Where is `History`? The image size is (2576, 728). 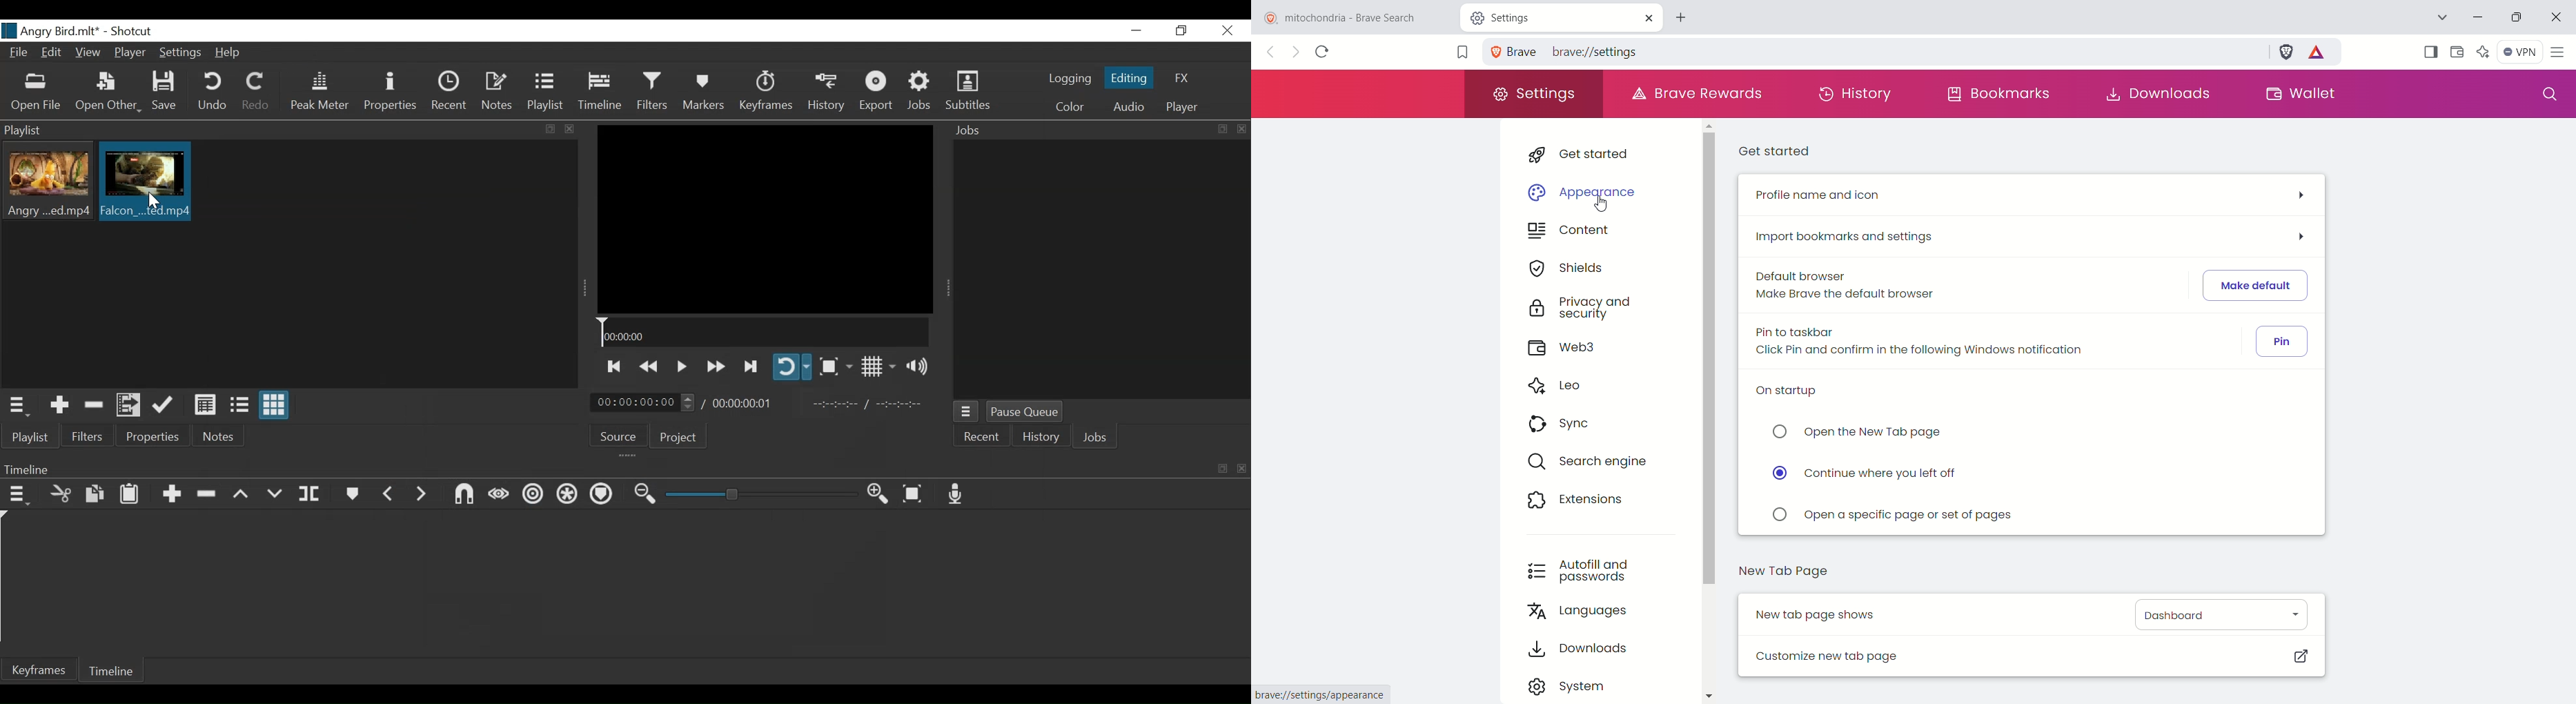
History is located at coordinates (827, 92).